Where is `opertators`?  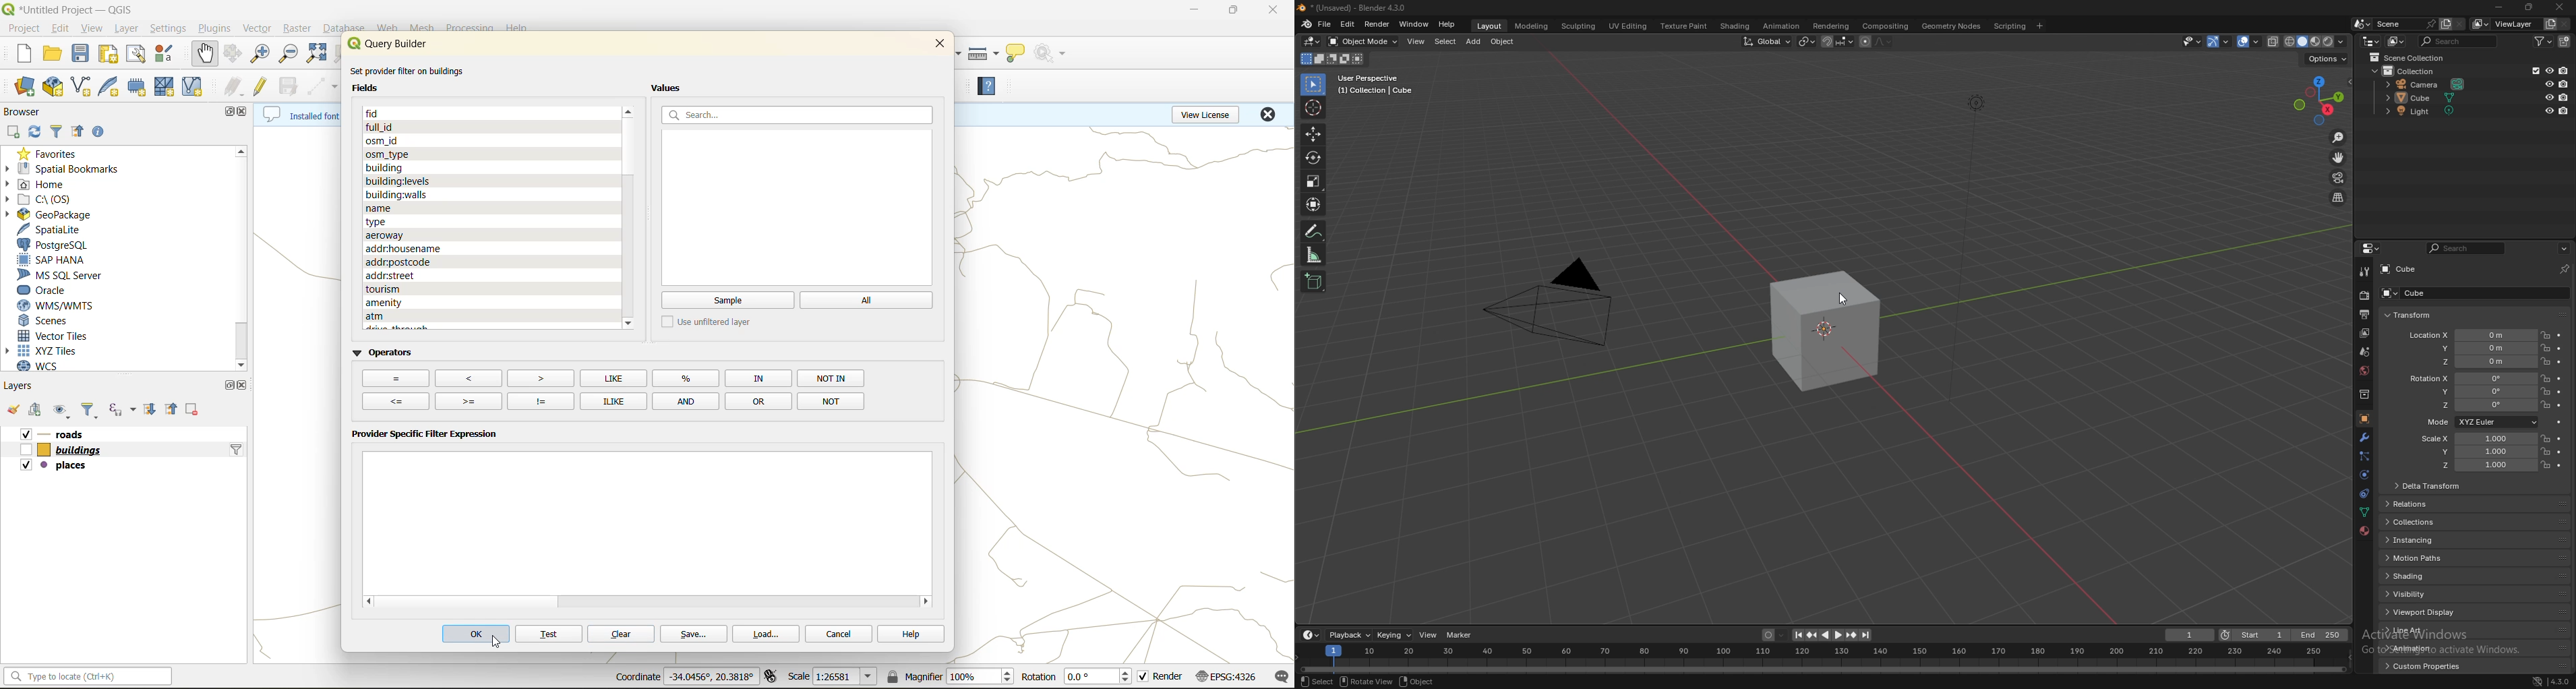 opertators is located at coordinates (398, 400).